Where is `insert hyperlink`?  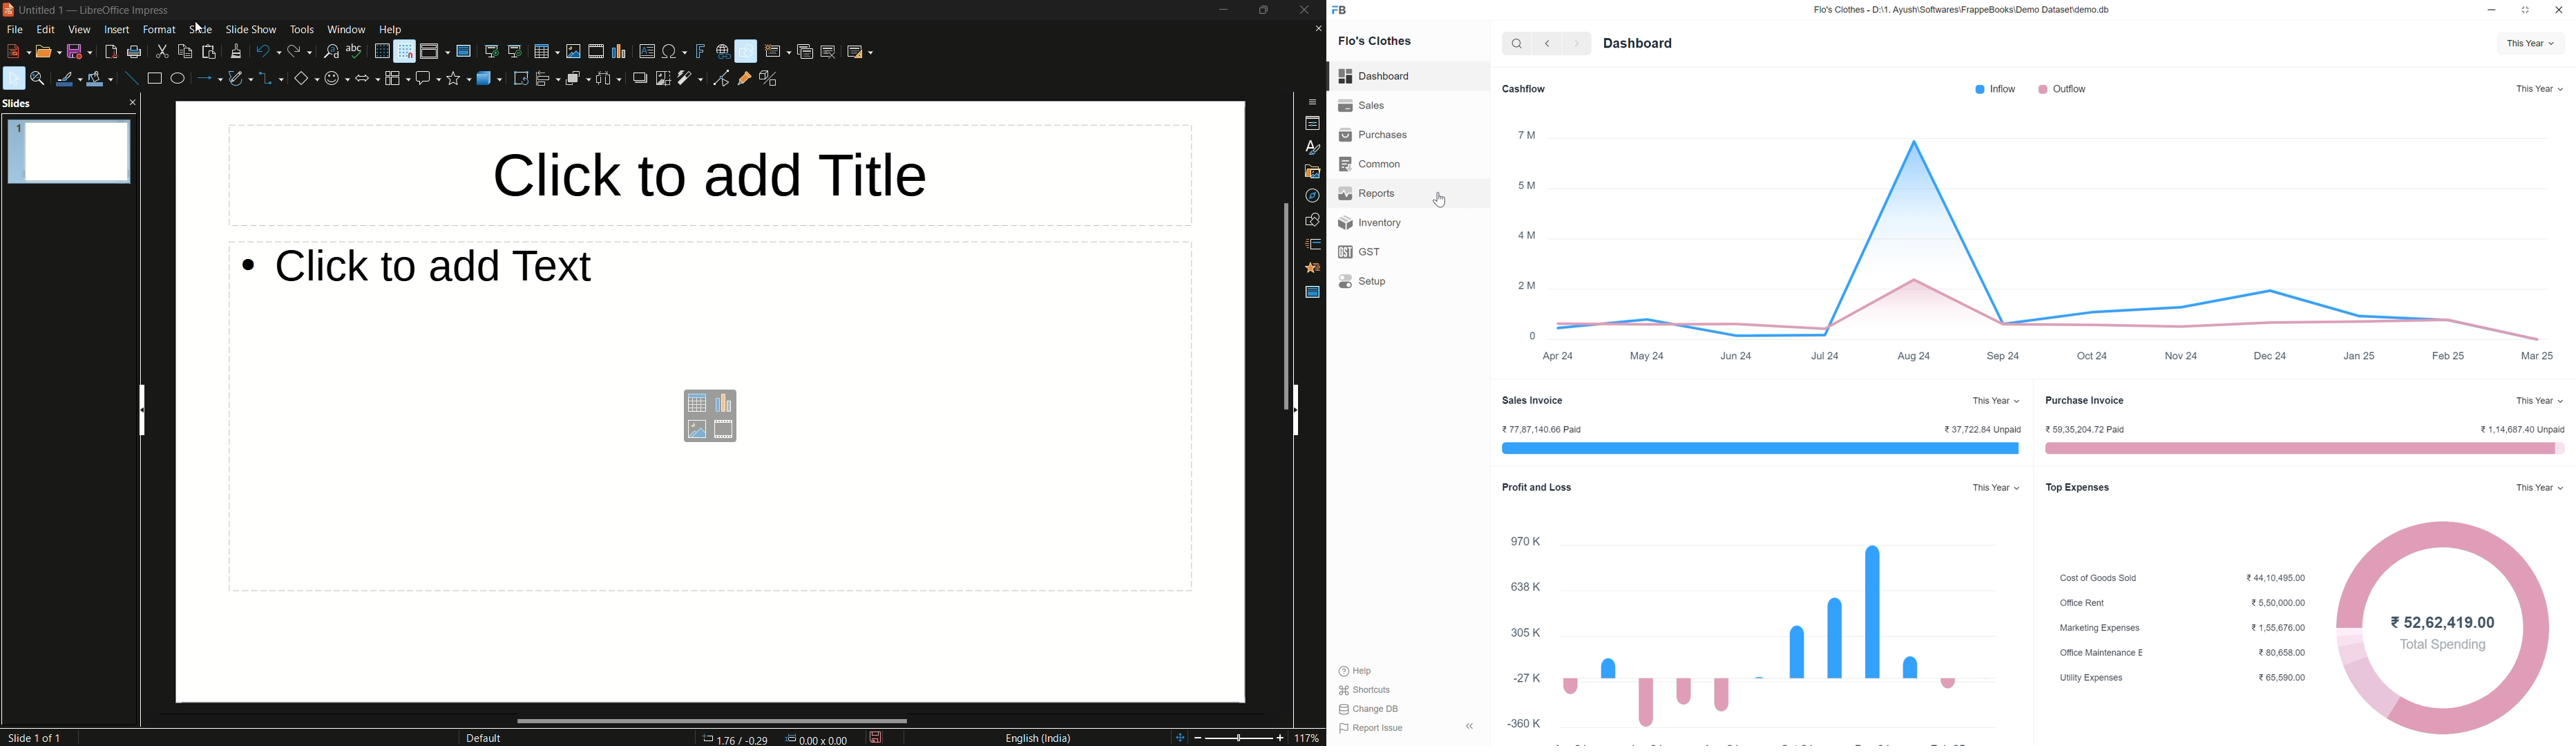 insert hyperlink is located at coordinates (721, 51).